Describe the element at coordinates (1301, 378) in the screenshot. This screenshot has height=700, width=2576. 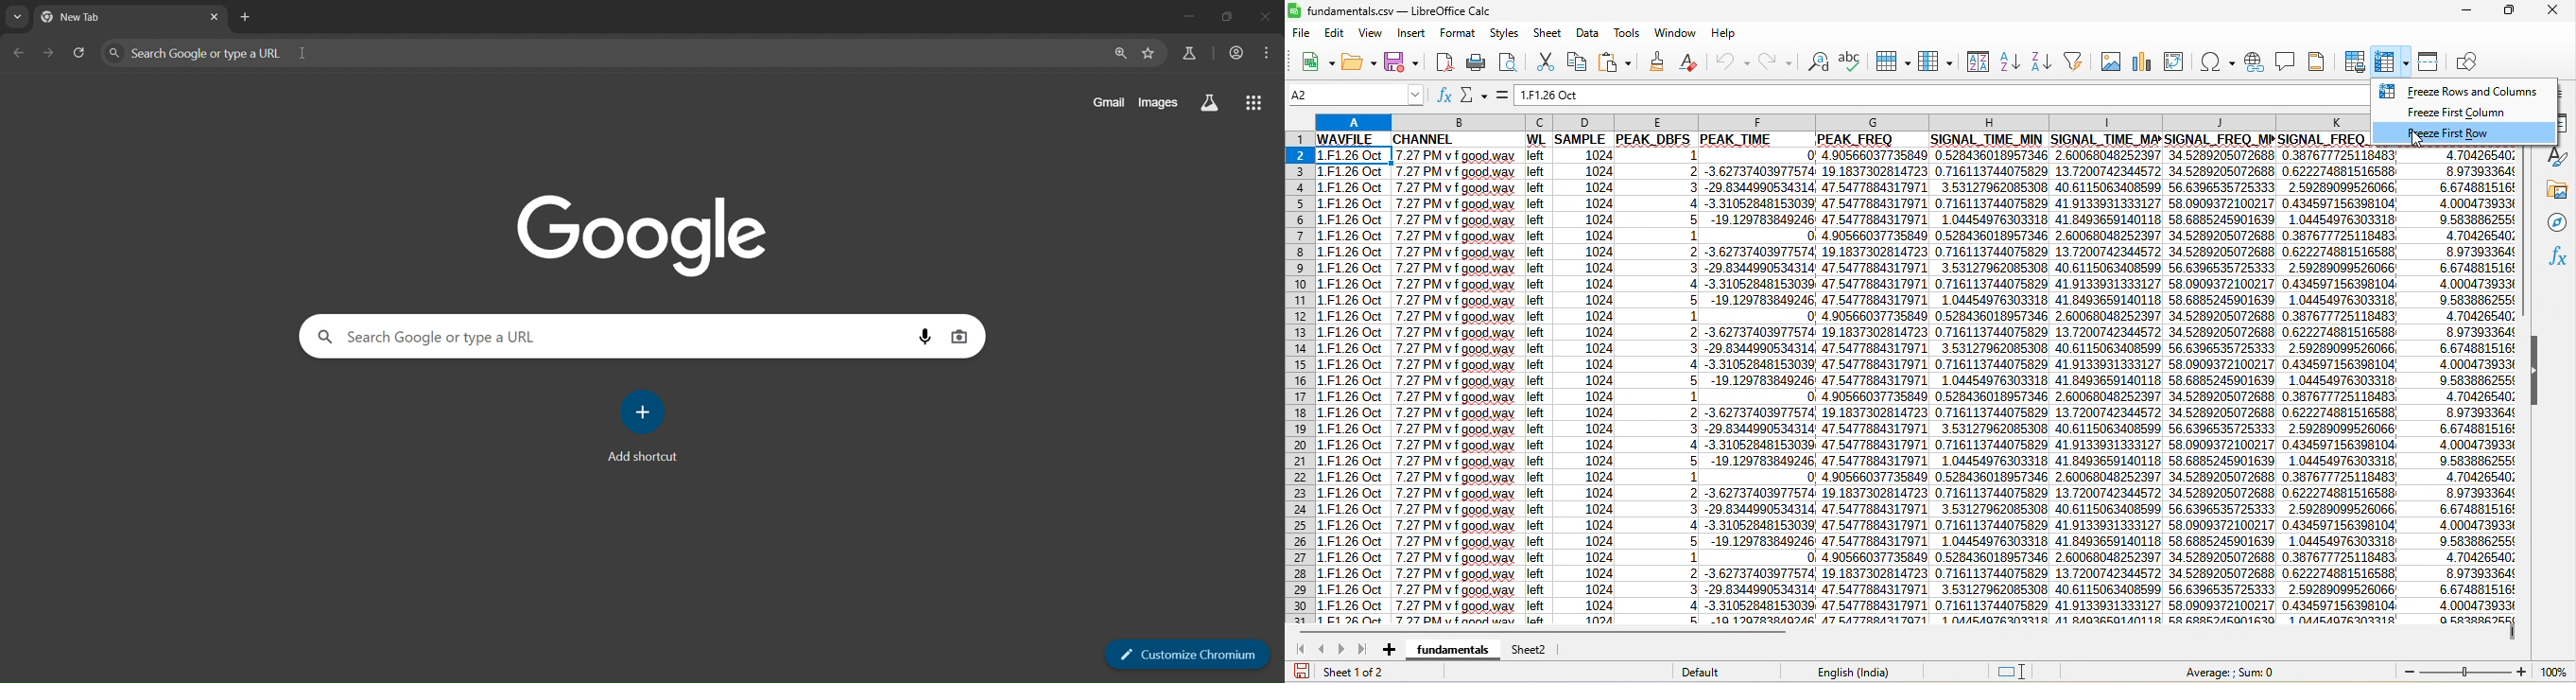
I see `rows` at that location.